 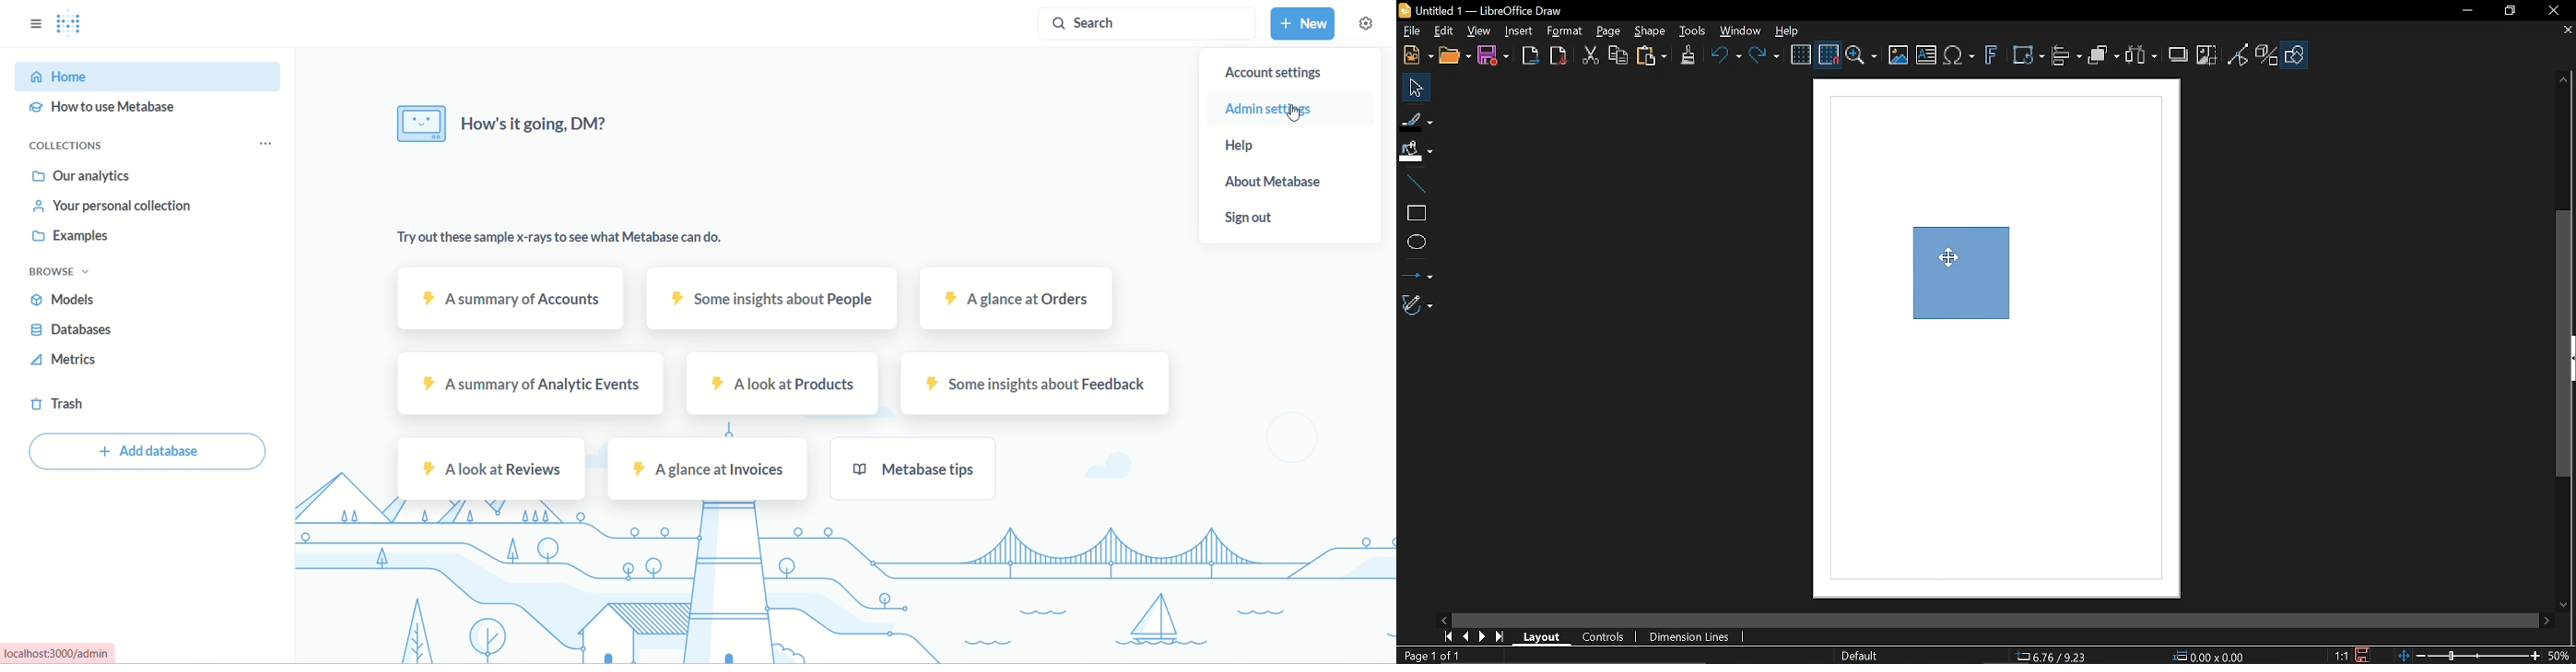 I want to click on Open, so click(x=1455, y=55).